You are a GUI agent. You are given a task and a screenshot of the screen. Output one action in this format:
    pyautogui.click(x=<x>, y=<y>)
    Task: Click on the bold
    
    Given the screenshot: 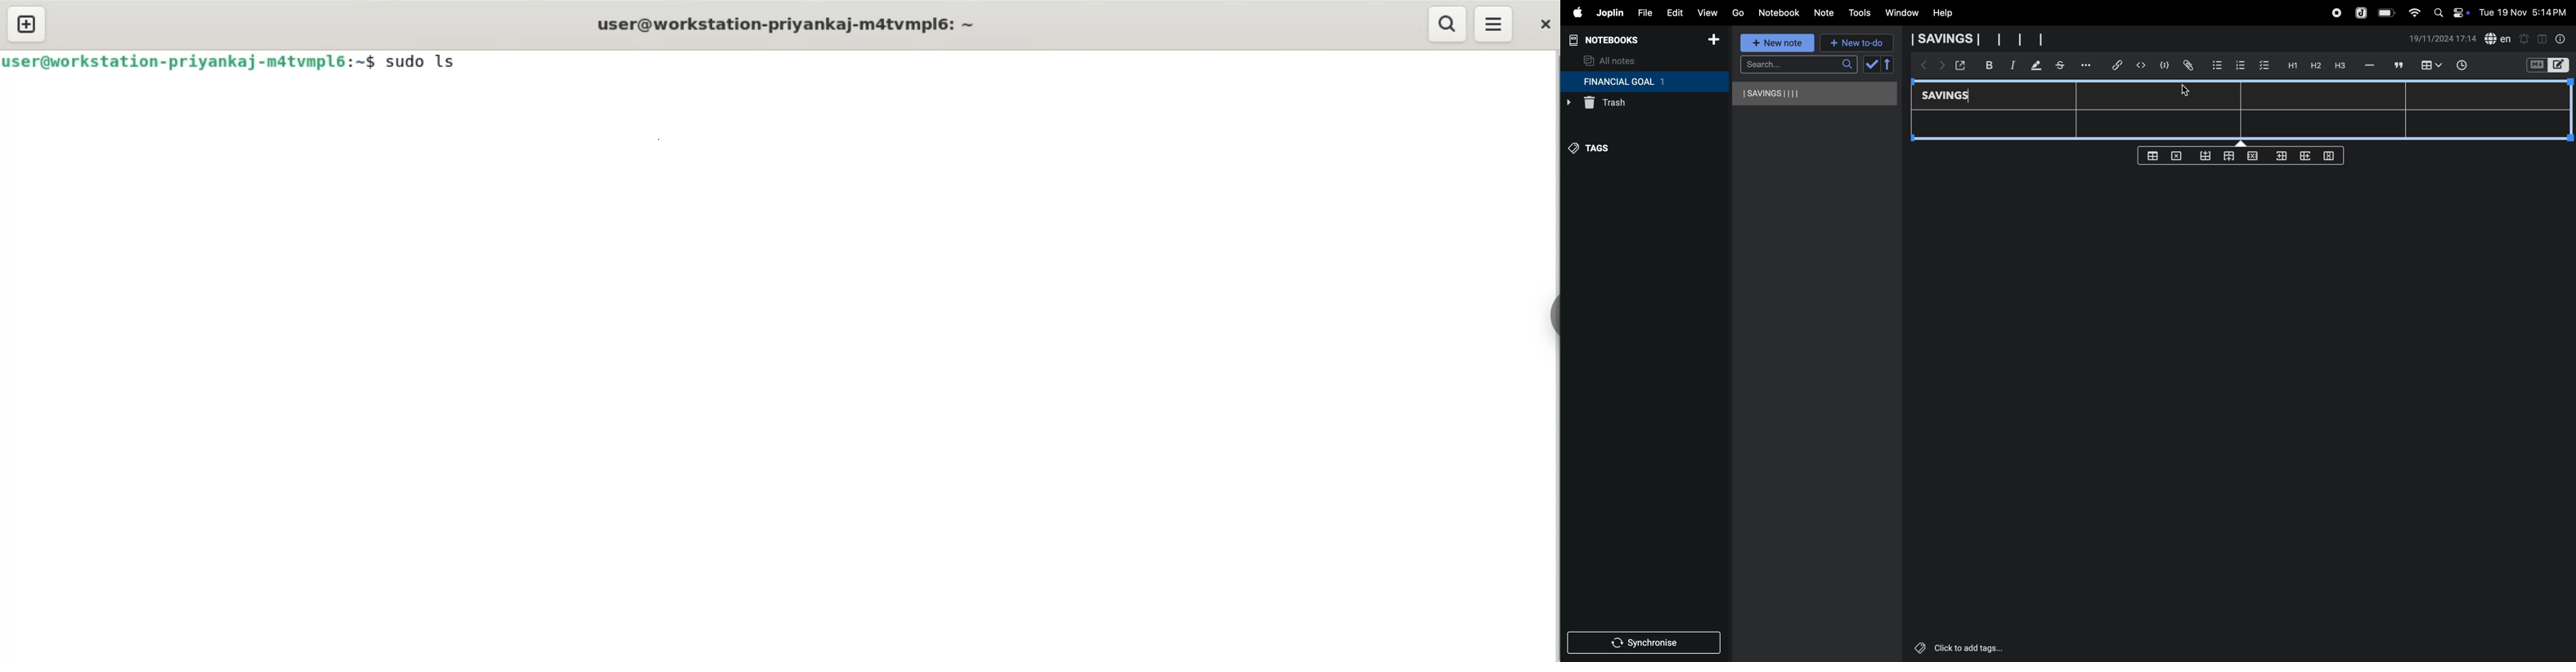 What is the action you would take?
    pyautogui.click(x=1985, y=65)
    